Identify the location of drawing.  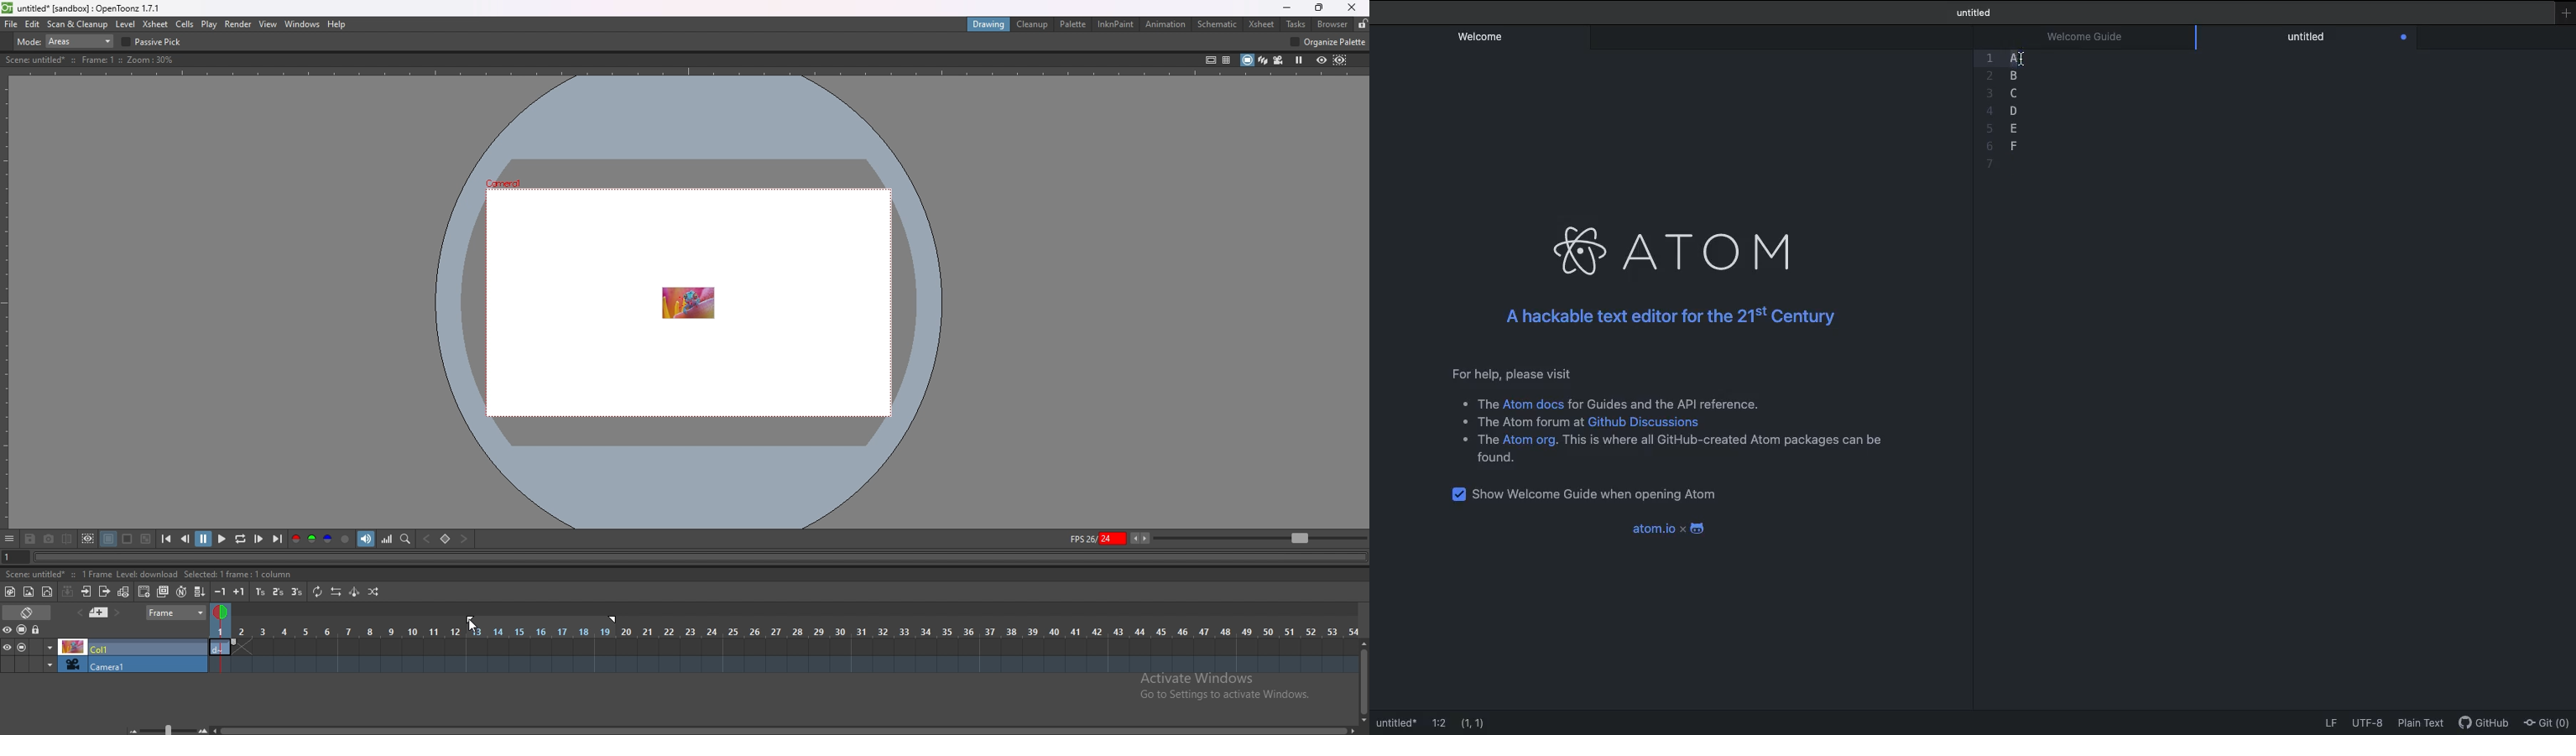
(991, 24).